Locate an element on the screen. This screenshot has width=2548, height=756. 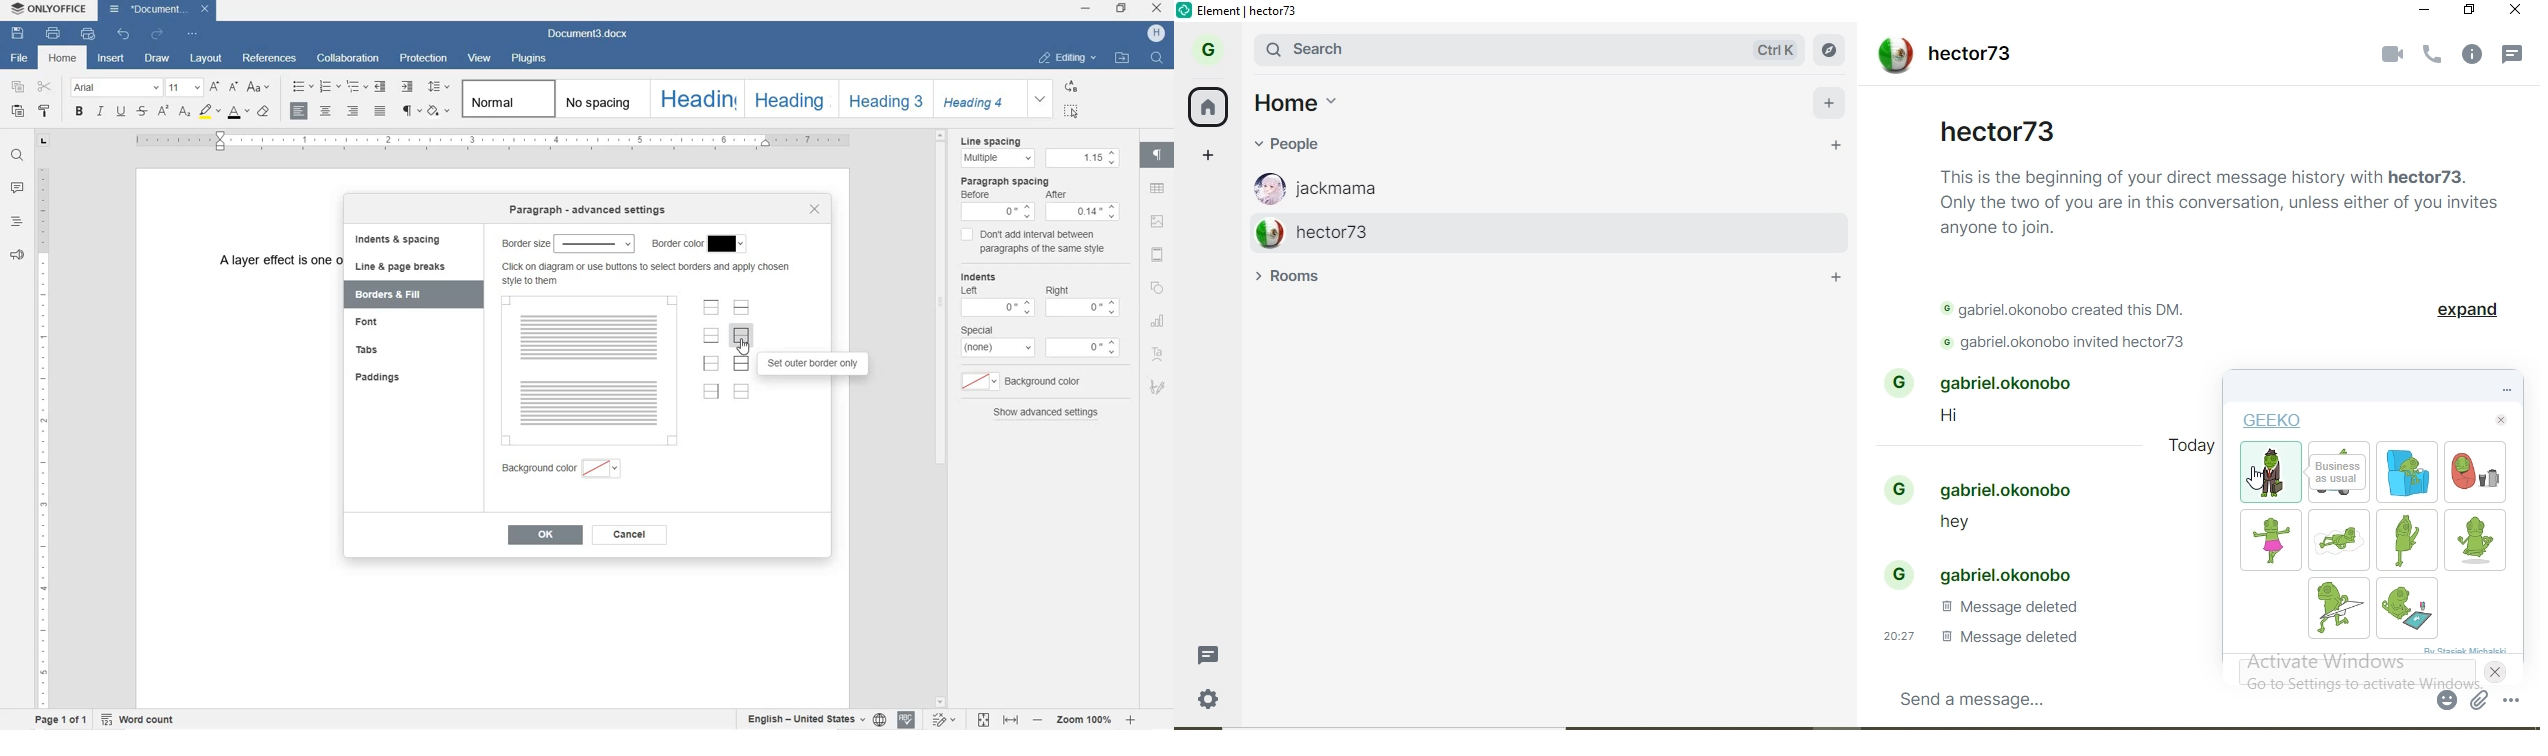
PARAGRAPH SETTINGS is located at coordinates (1158, 157).